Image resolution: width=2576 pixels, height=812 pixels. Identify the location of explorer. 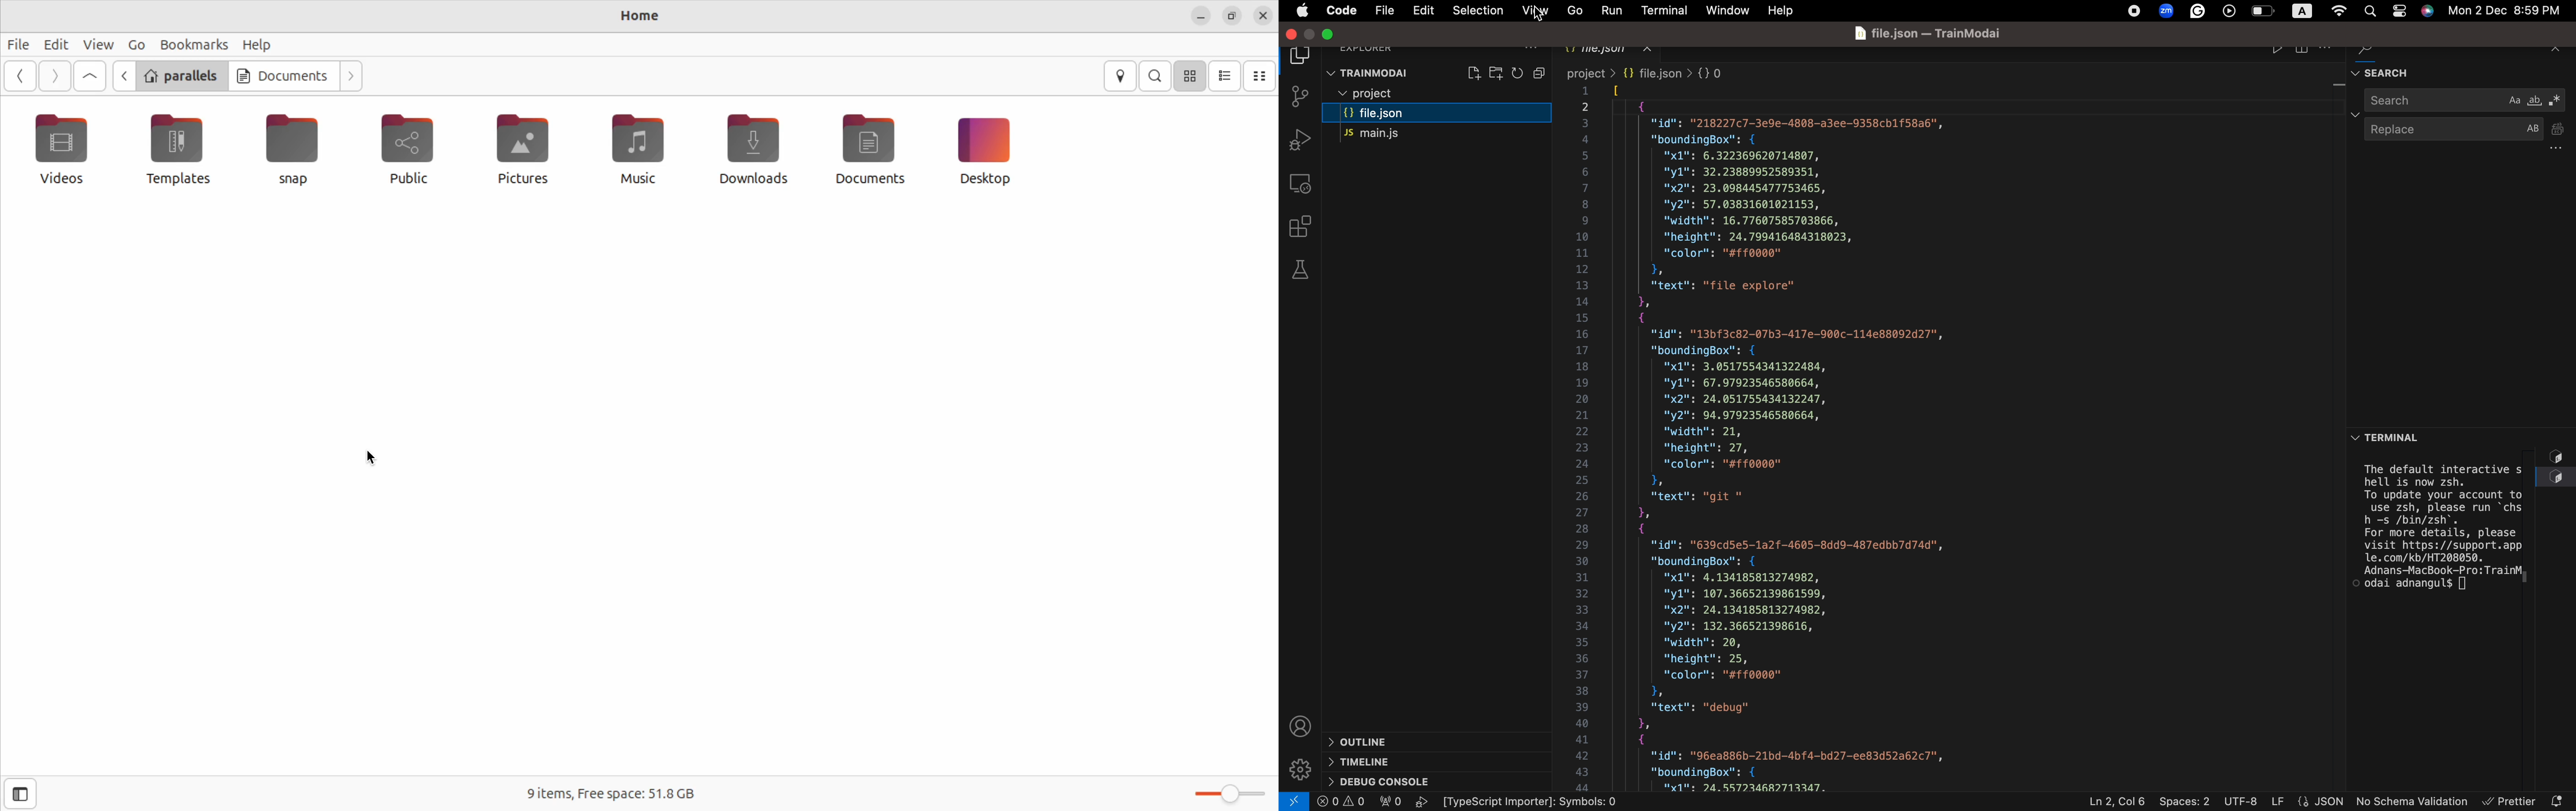
(1380, 45).